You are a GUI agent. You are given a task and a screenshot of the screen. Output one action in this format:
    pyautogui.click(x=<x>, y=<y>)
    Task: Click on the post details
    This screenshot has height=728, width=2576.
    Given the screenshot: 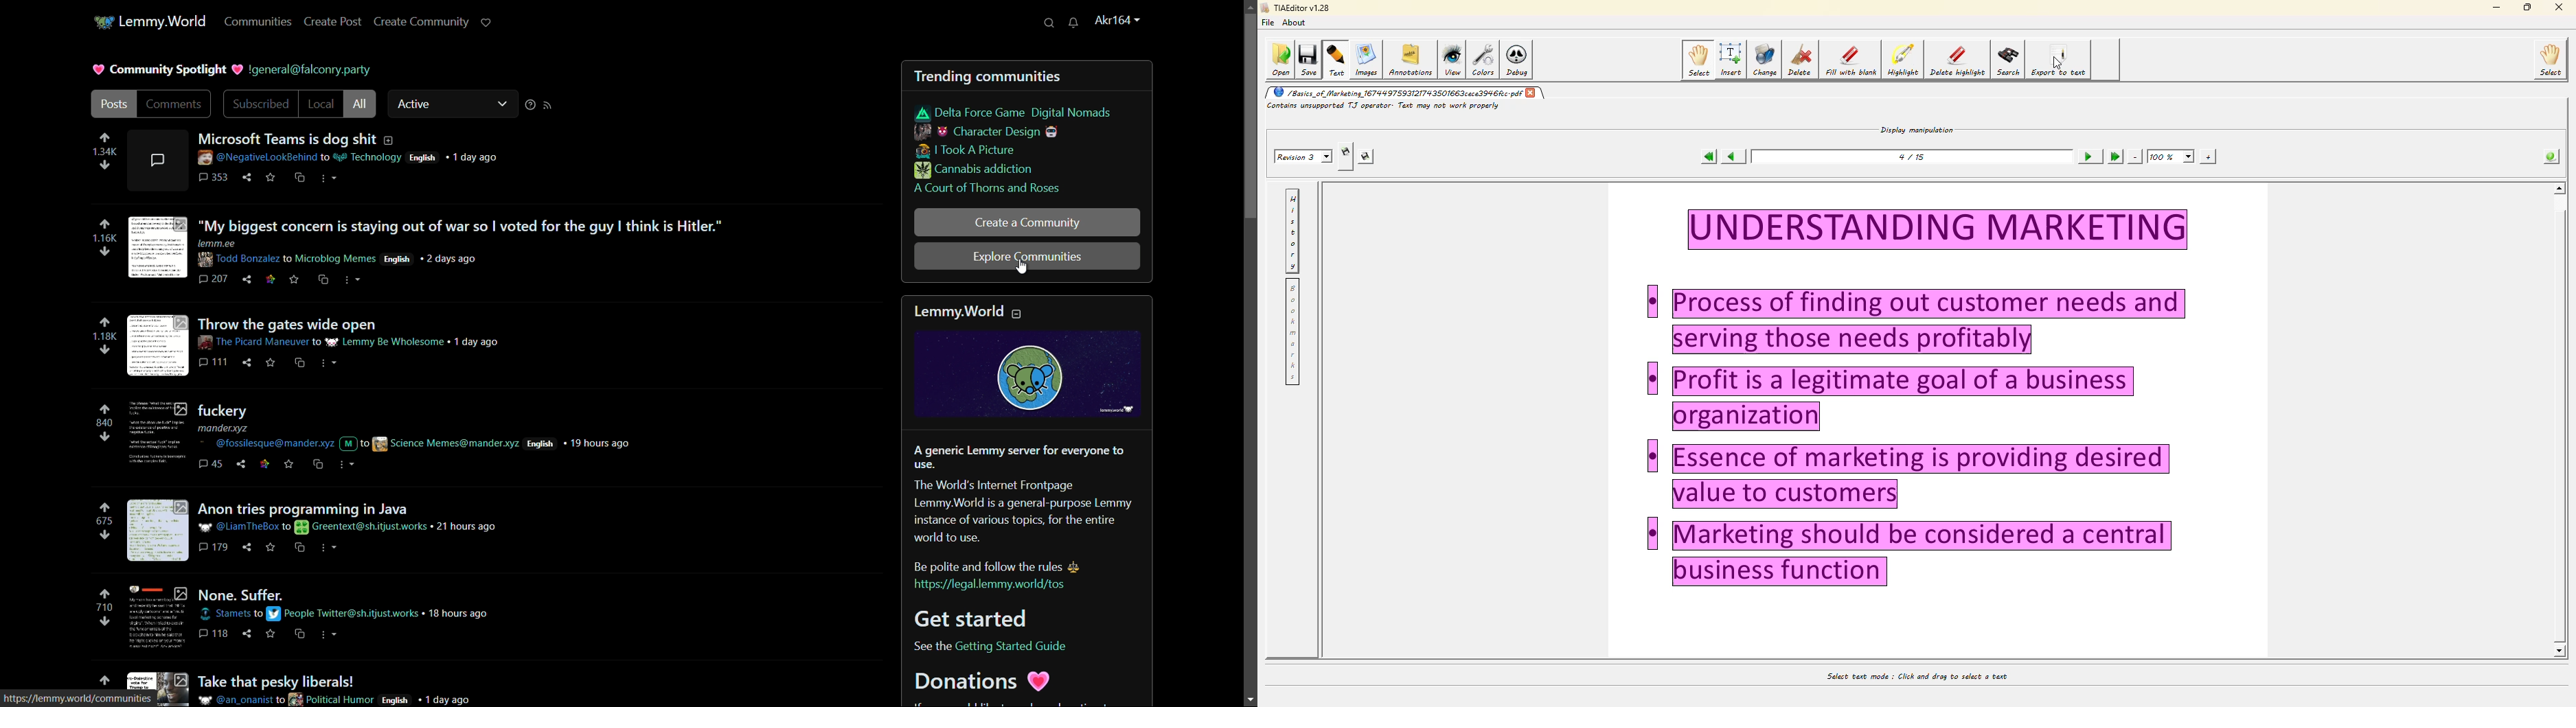 What is the action you would take?
    pyautogui.click(x=356, y=527)
    